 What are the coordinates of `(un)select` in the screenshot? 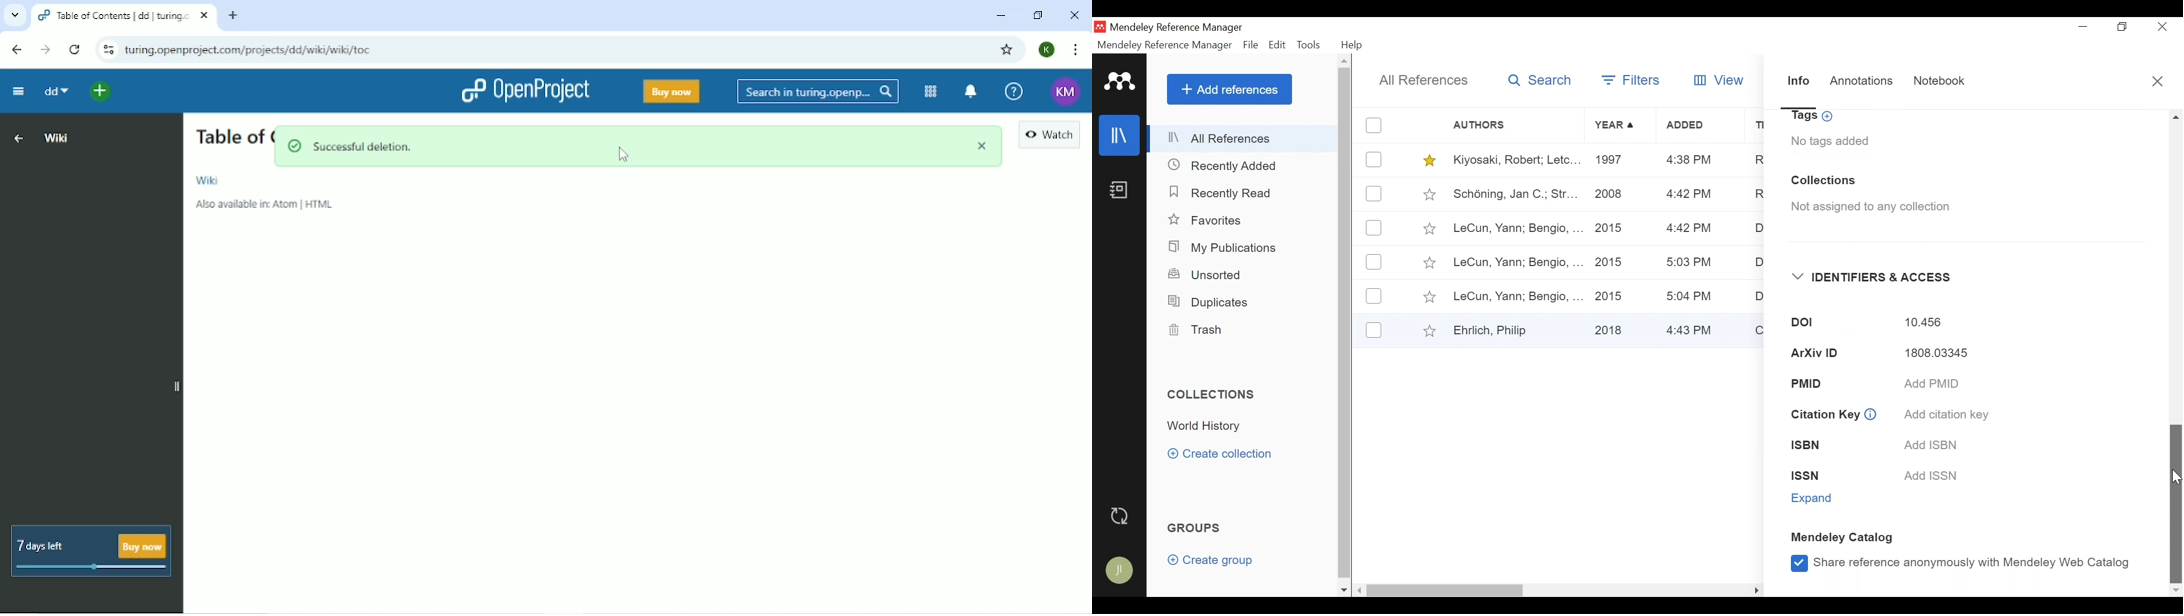 It's located at (1376, 228).